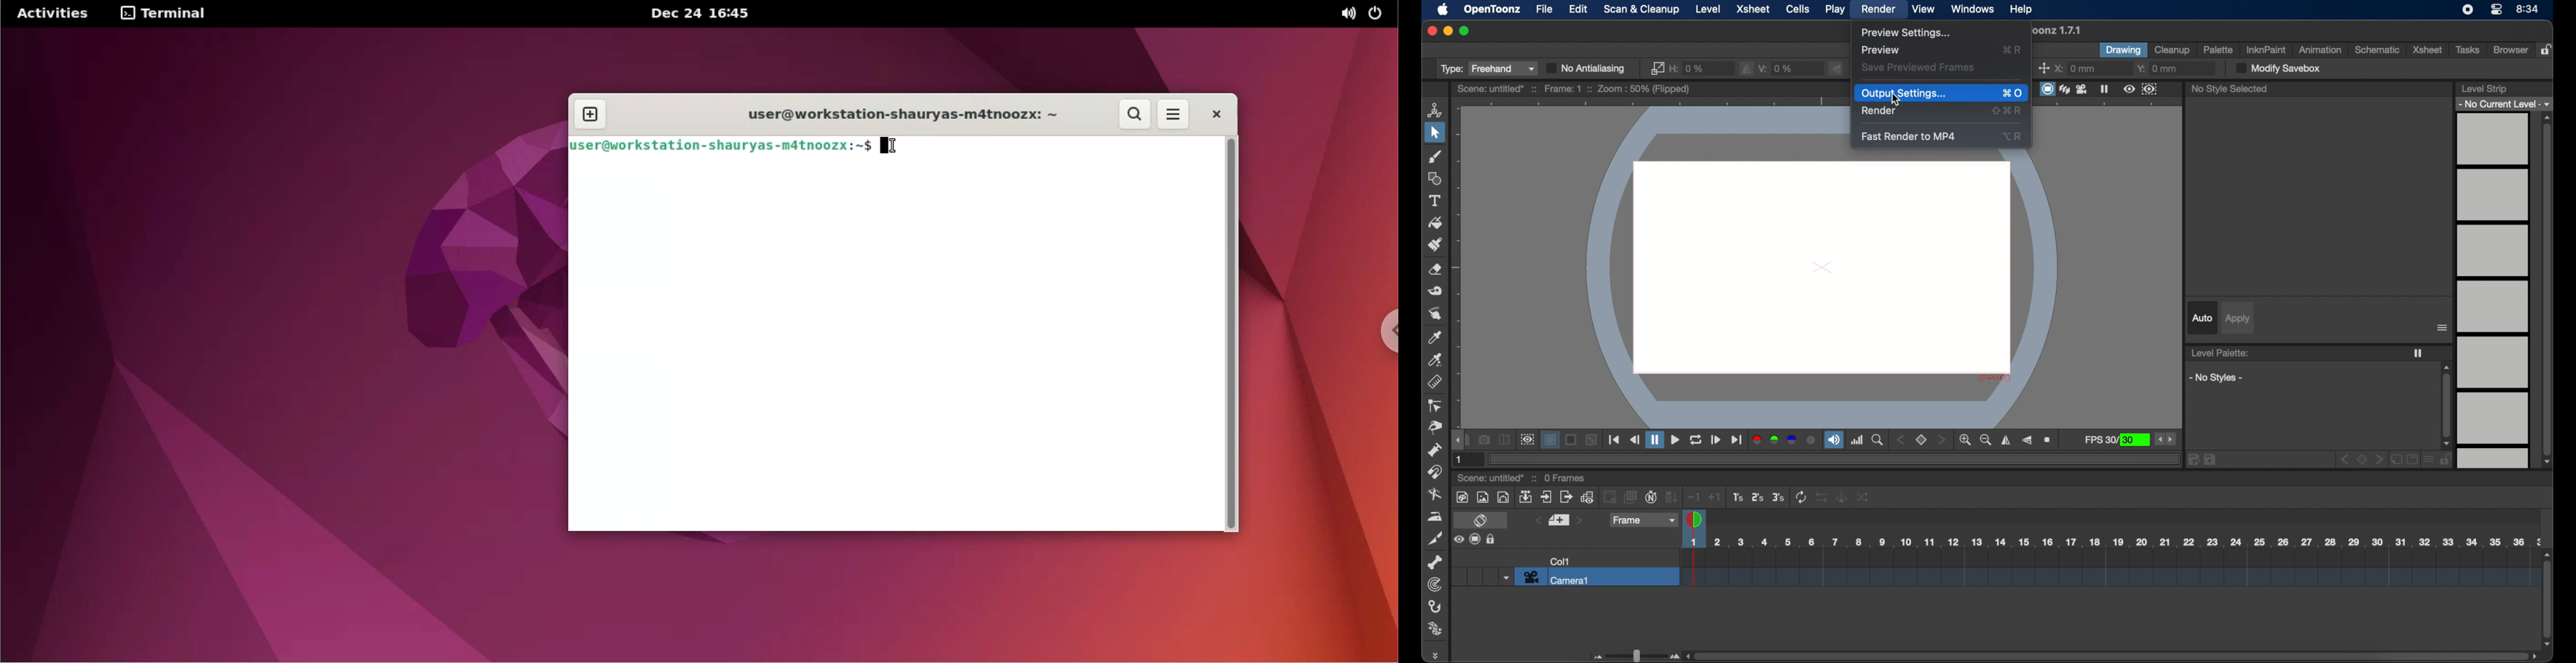  I want to click on flip vertically, so click(1837, 68).